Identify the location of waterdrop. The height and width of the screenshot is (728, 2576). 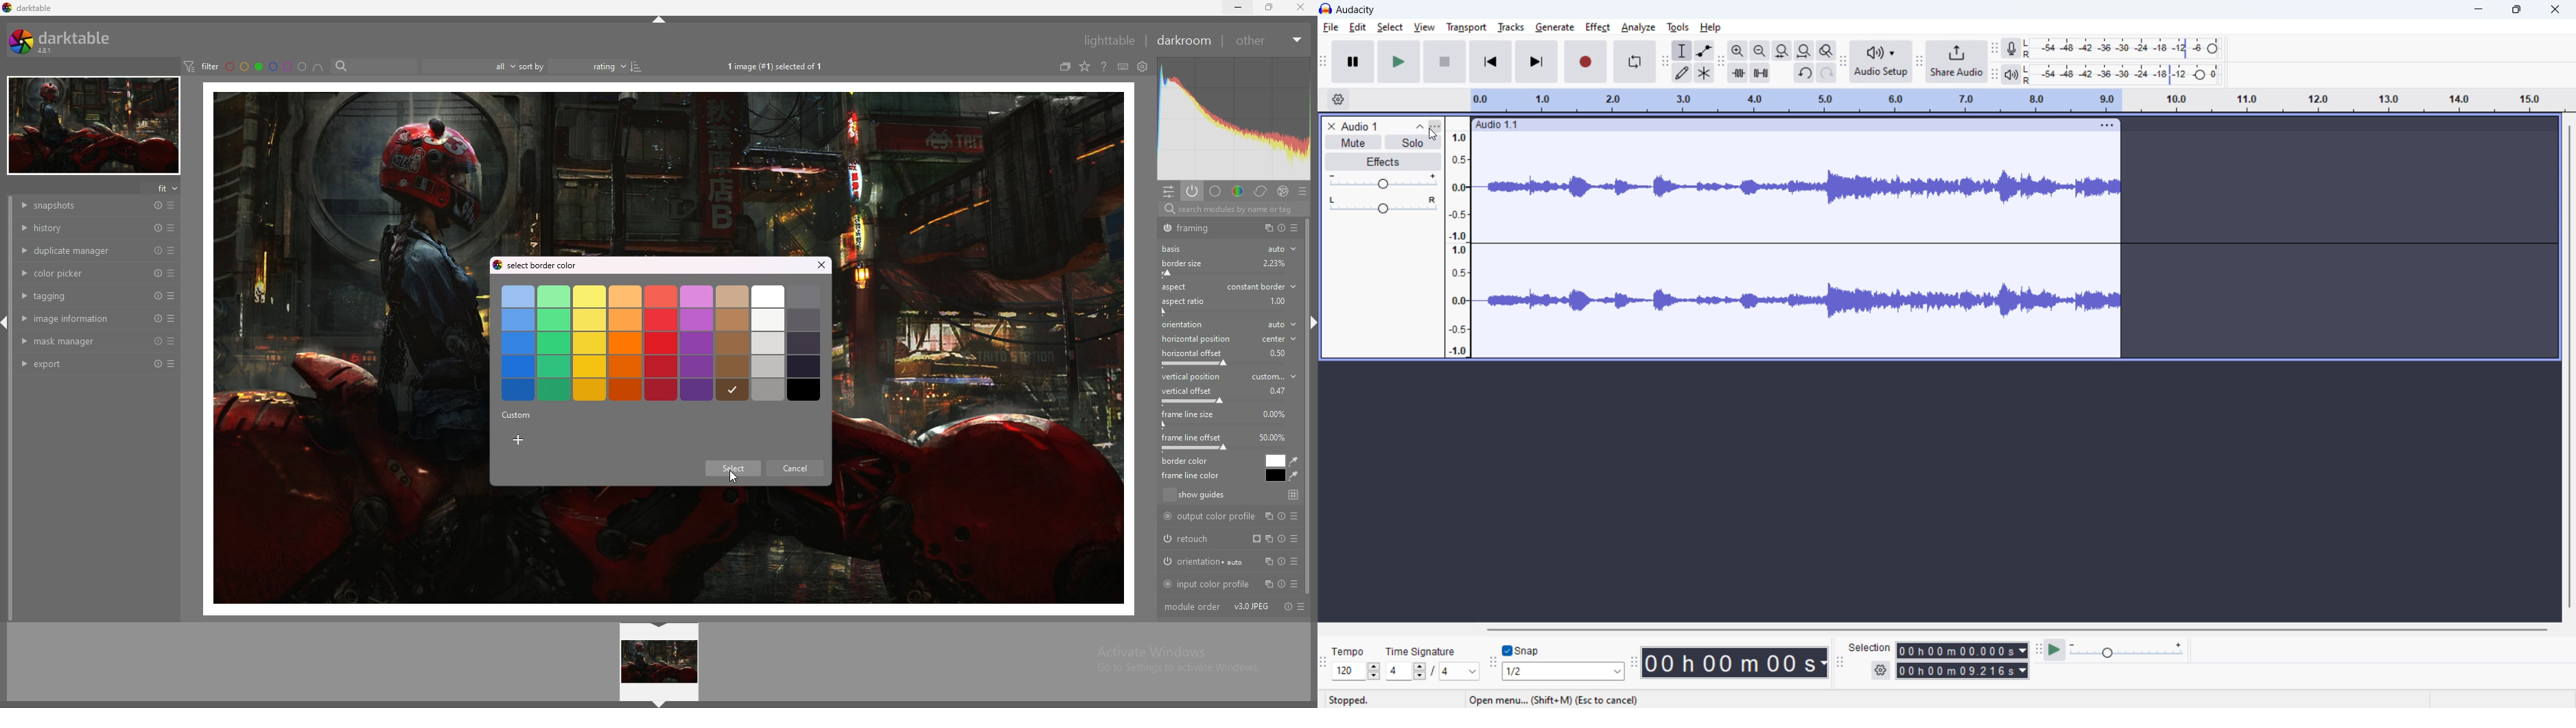
(1295, 462).